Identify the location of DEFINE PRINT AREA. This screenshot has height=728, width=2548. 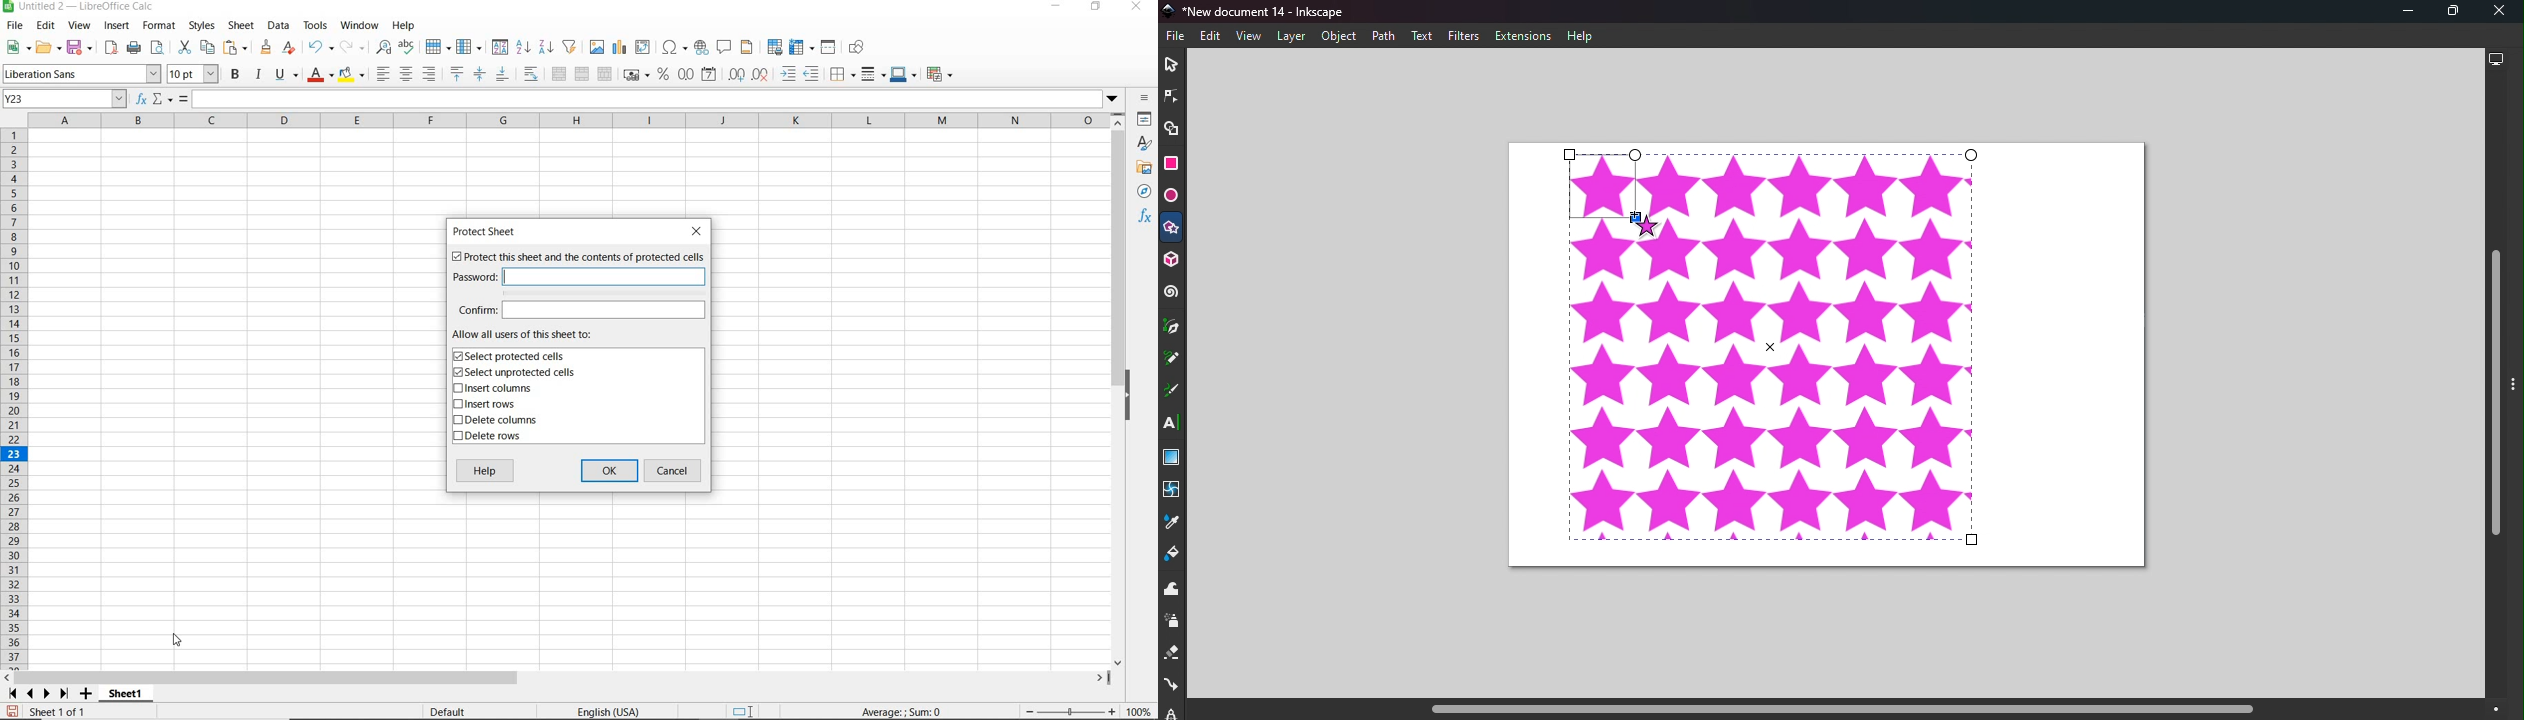
(775, 48).